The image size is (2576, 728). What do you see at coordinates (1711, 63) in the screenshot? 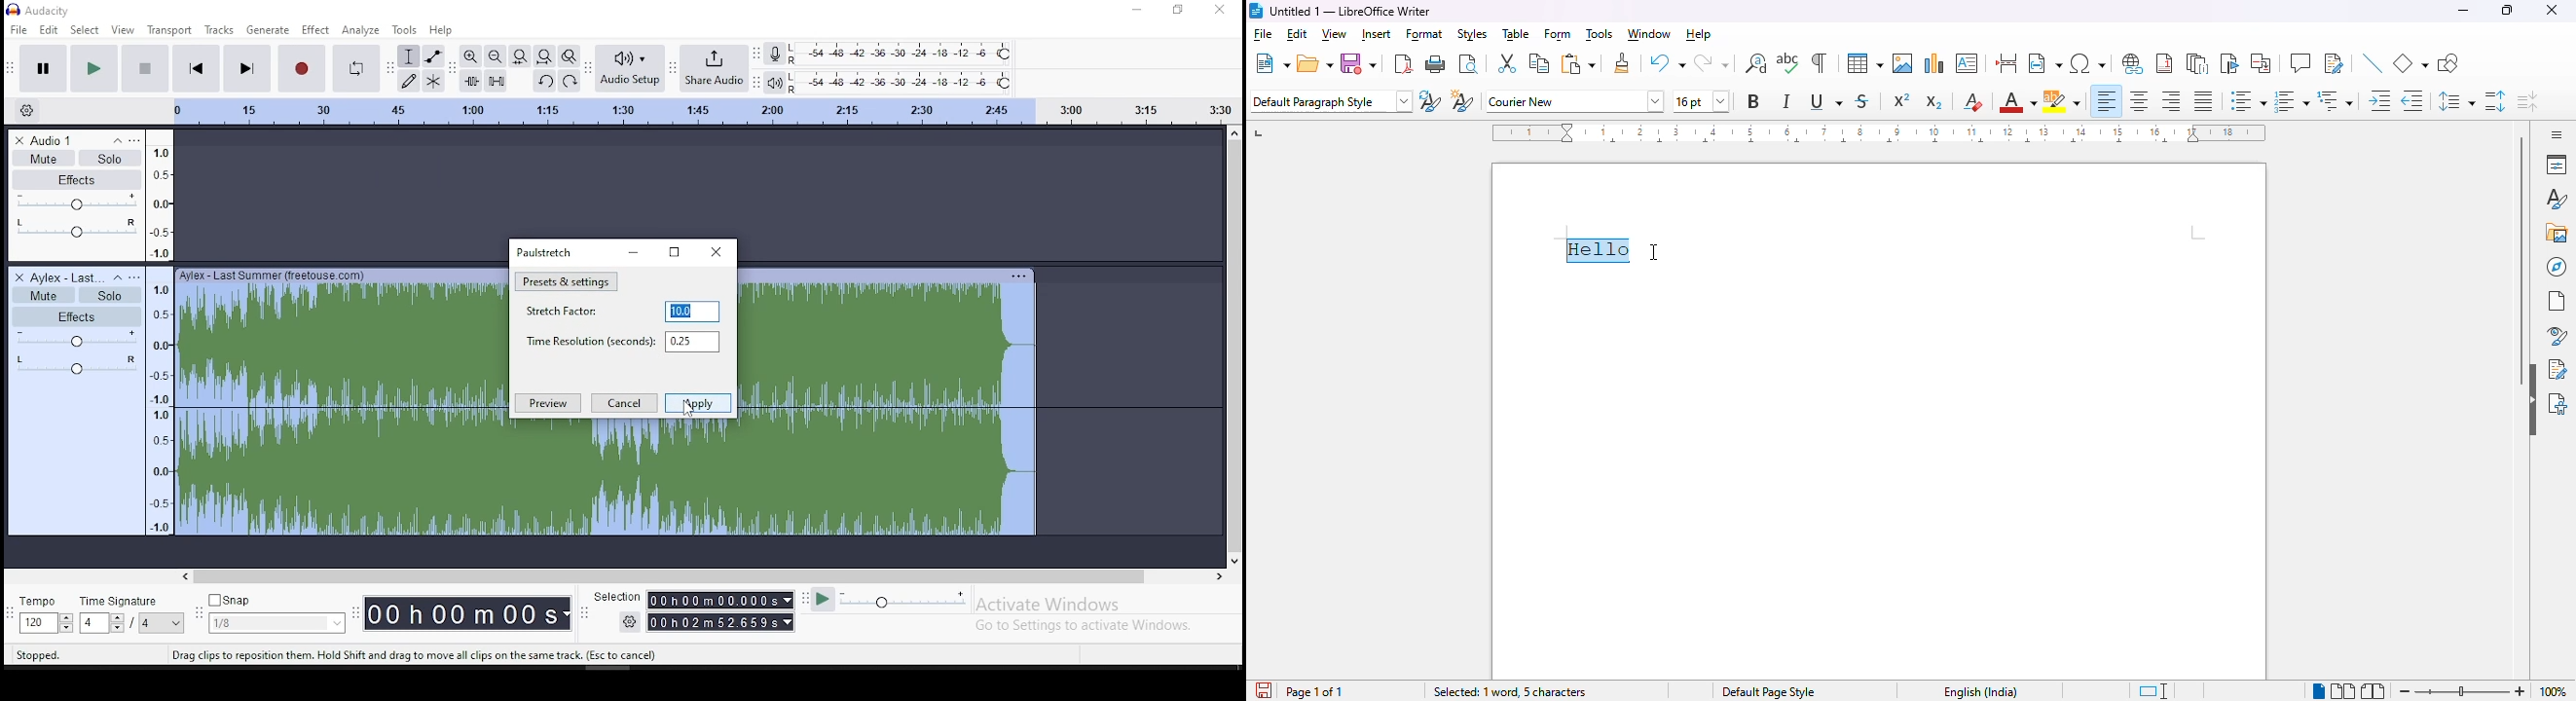
I see `redo` at bounding box center [1711, 63].